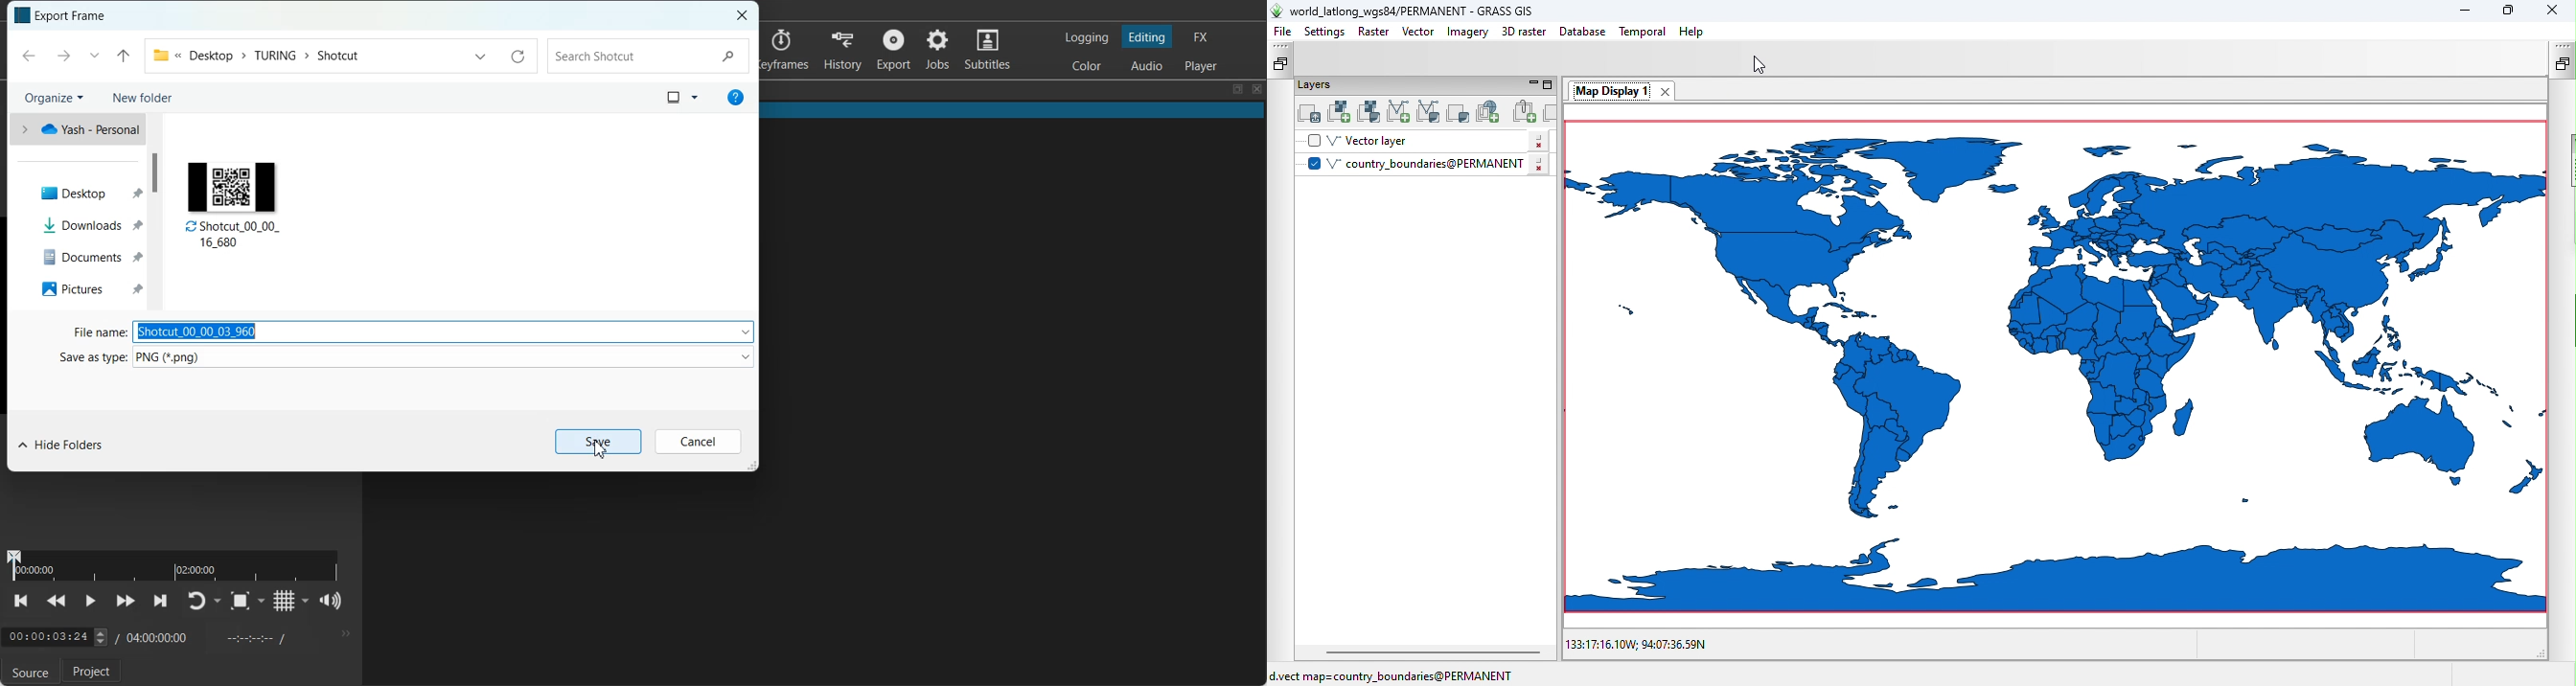 The height and width of the screenshot is (700, 2576). Describe the element at coordinates (62, 447) in the screenshot. I see `Hide Folders` at that location.